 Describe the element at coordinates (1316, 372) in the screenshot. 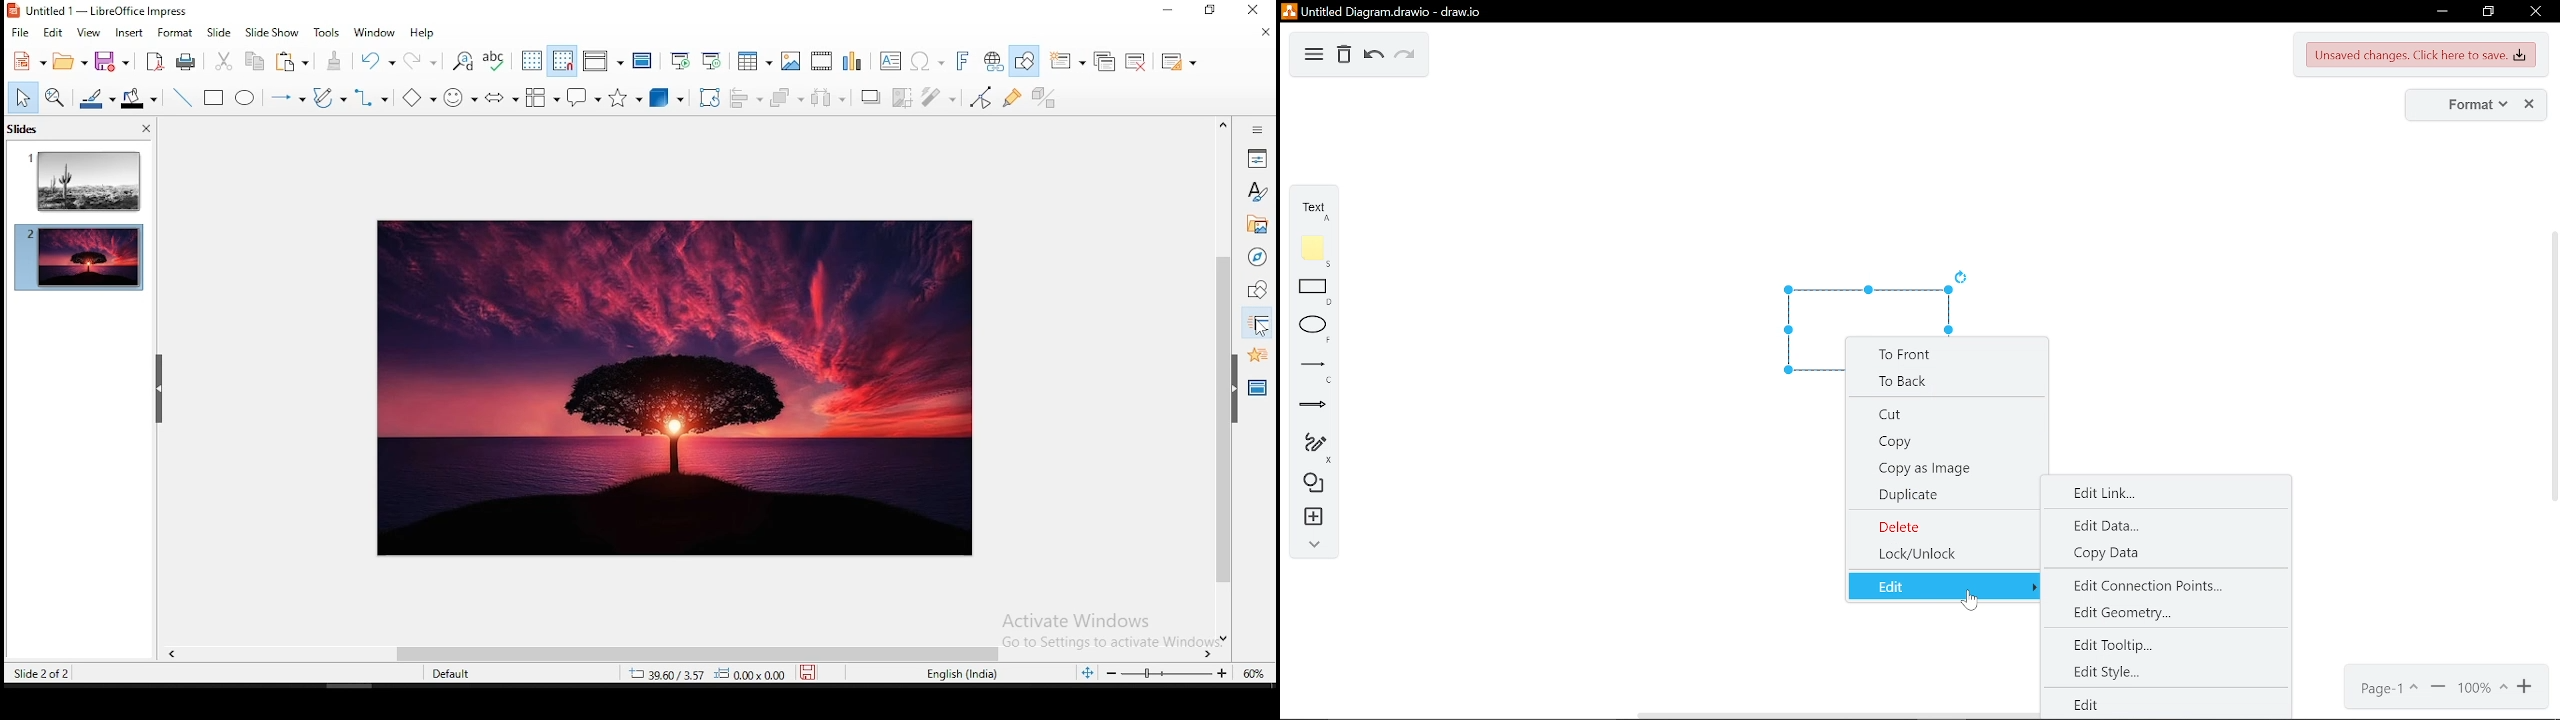

I see `lines` at that location.